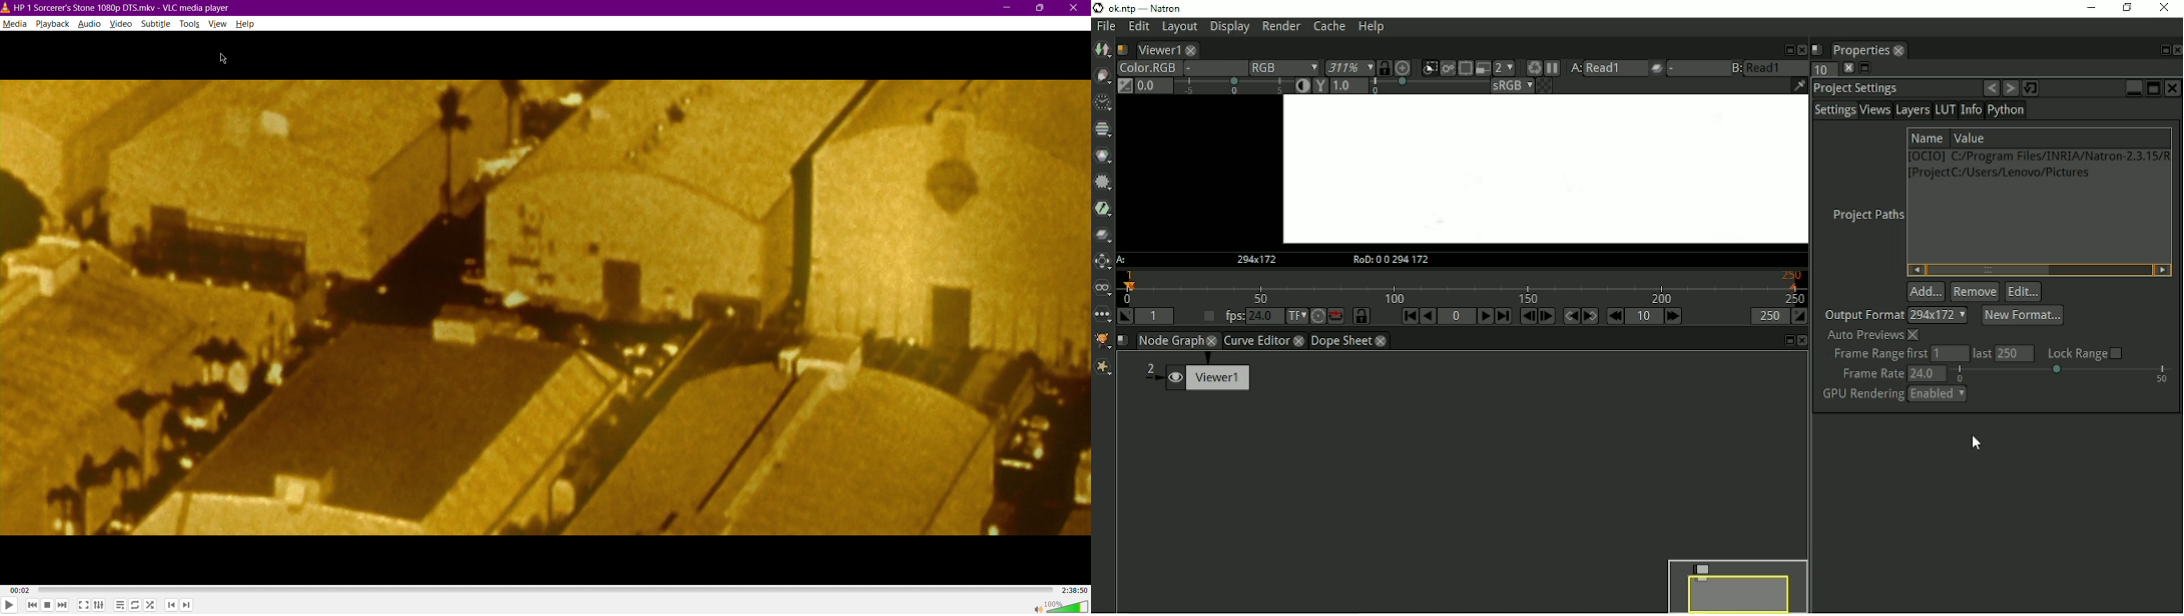 The image size is (2184, 616). What do you see at coordinates (544, 590) in the screenshot?
I see `Timeline` at bounding box center [544, 590].